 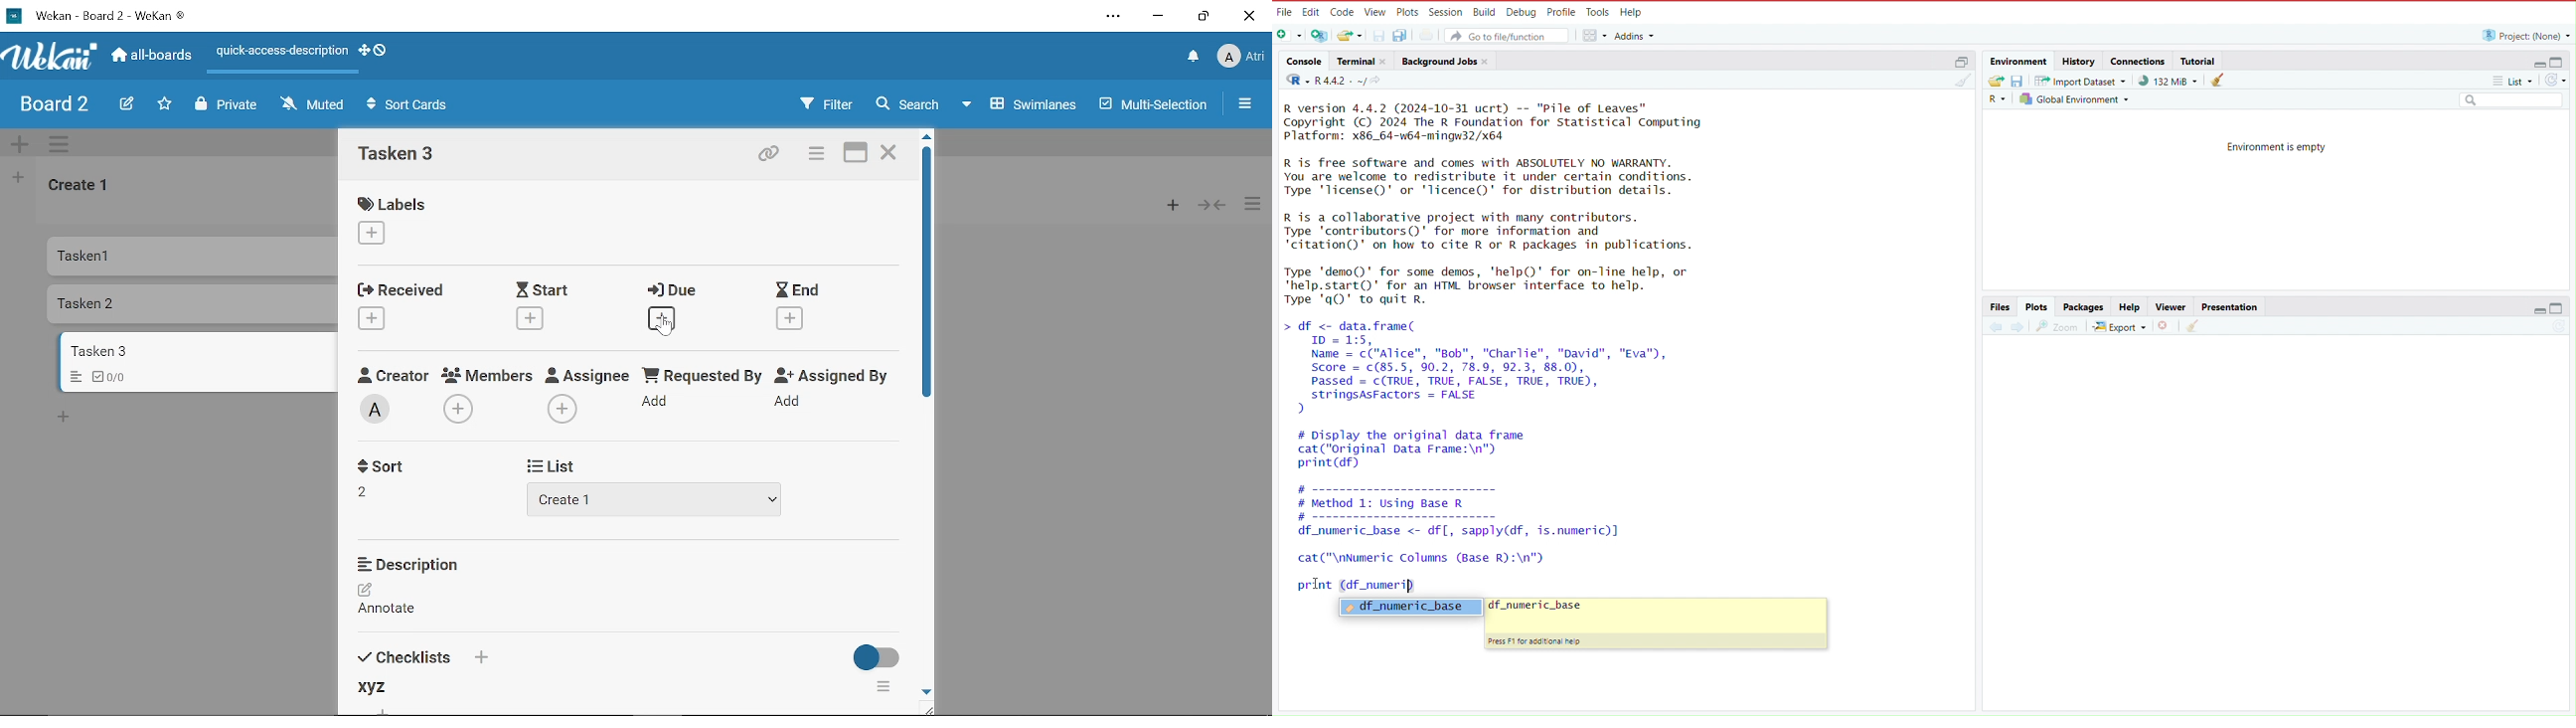 What do you see at coordinates (563, 408) in the screenshot?
I see `Add assignee` at bounding box center [563, 408].